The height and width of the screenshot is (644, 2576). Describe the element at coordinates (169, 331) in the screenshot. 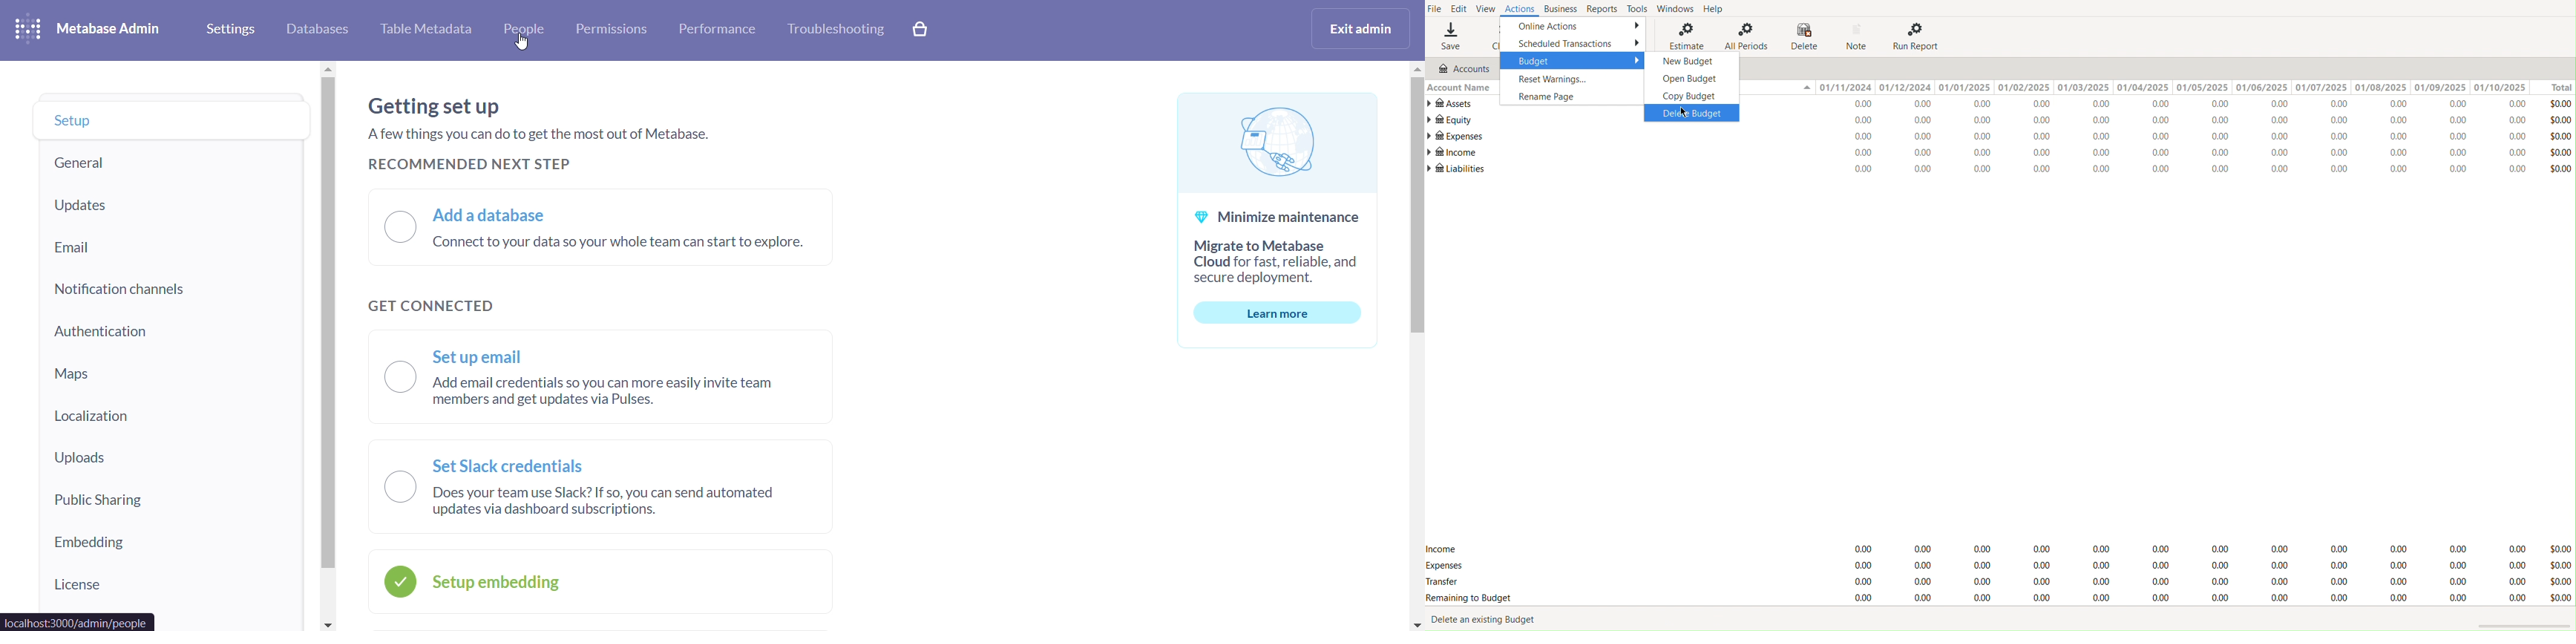

I see `authentication` at that location.